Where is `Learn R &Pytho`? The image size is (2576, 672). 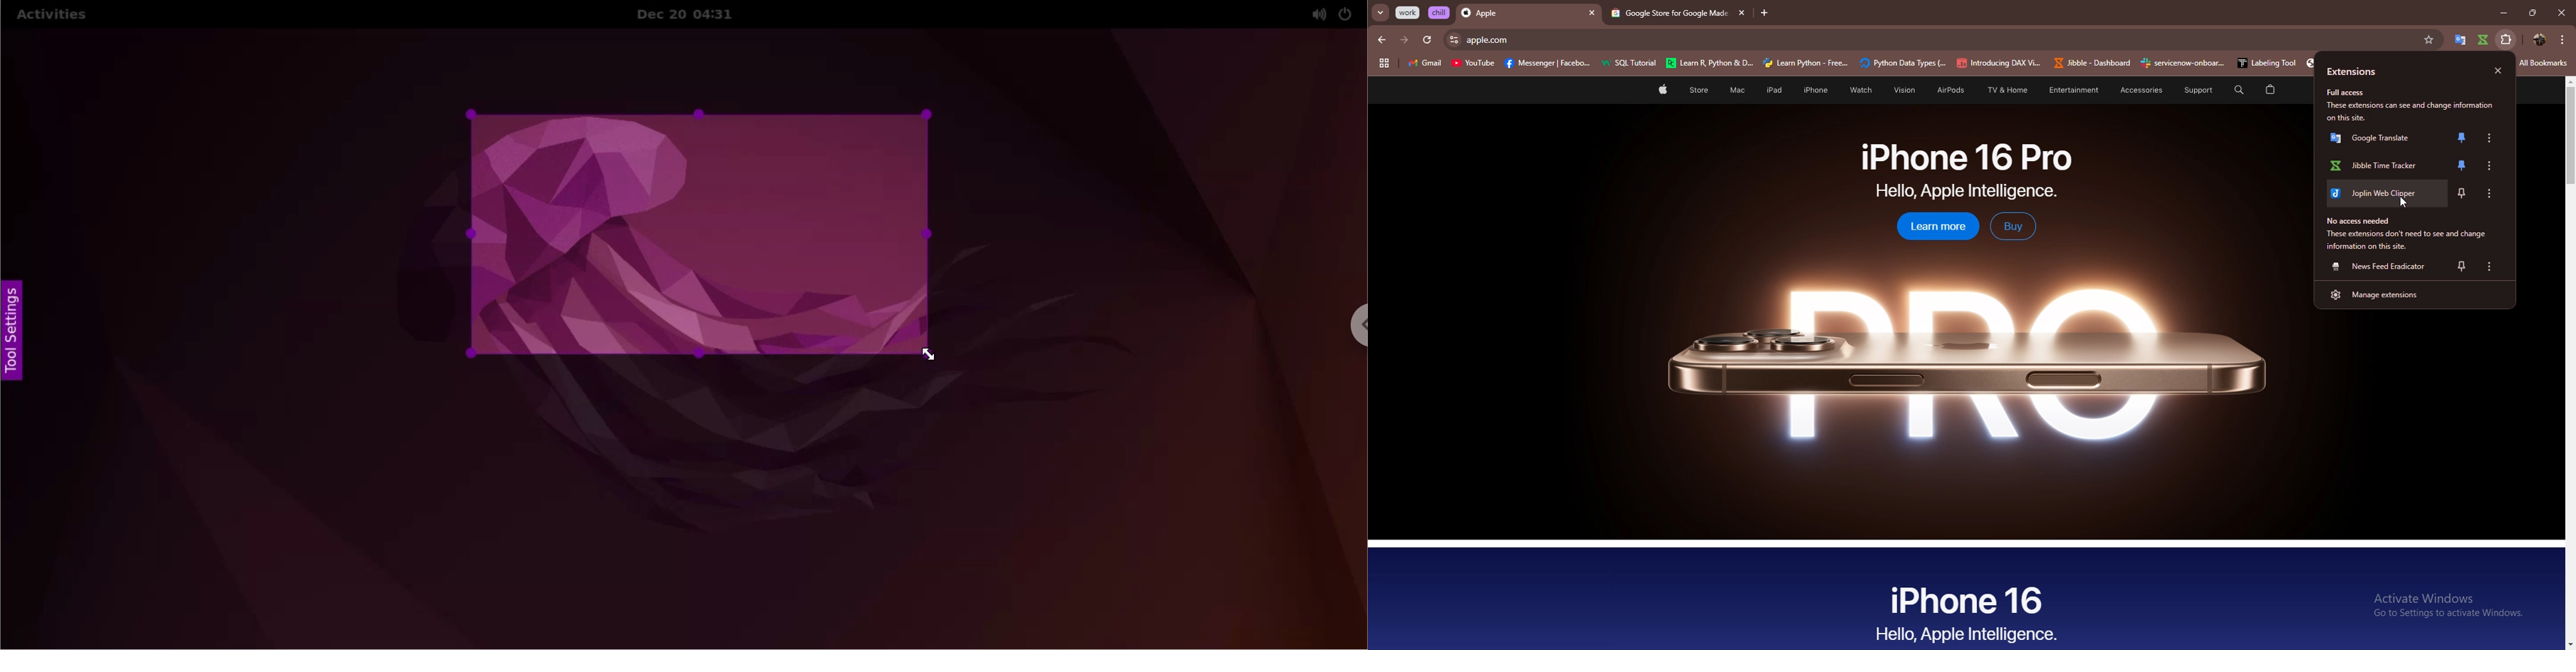 Learn R &Pytho is located at coordinates (1710, 64).